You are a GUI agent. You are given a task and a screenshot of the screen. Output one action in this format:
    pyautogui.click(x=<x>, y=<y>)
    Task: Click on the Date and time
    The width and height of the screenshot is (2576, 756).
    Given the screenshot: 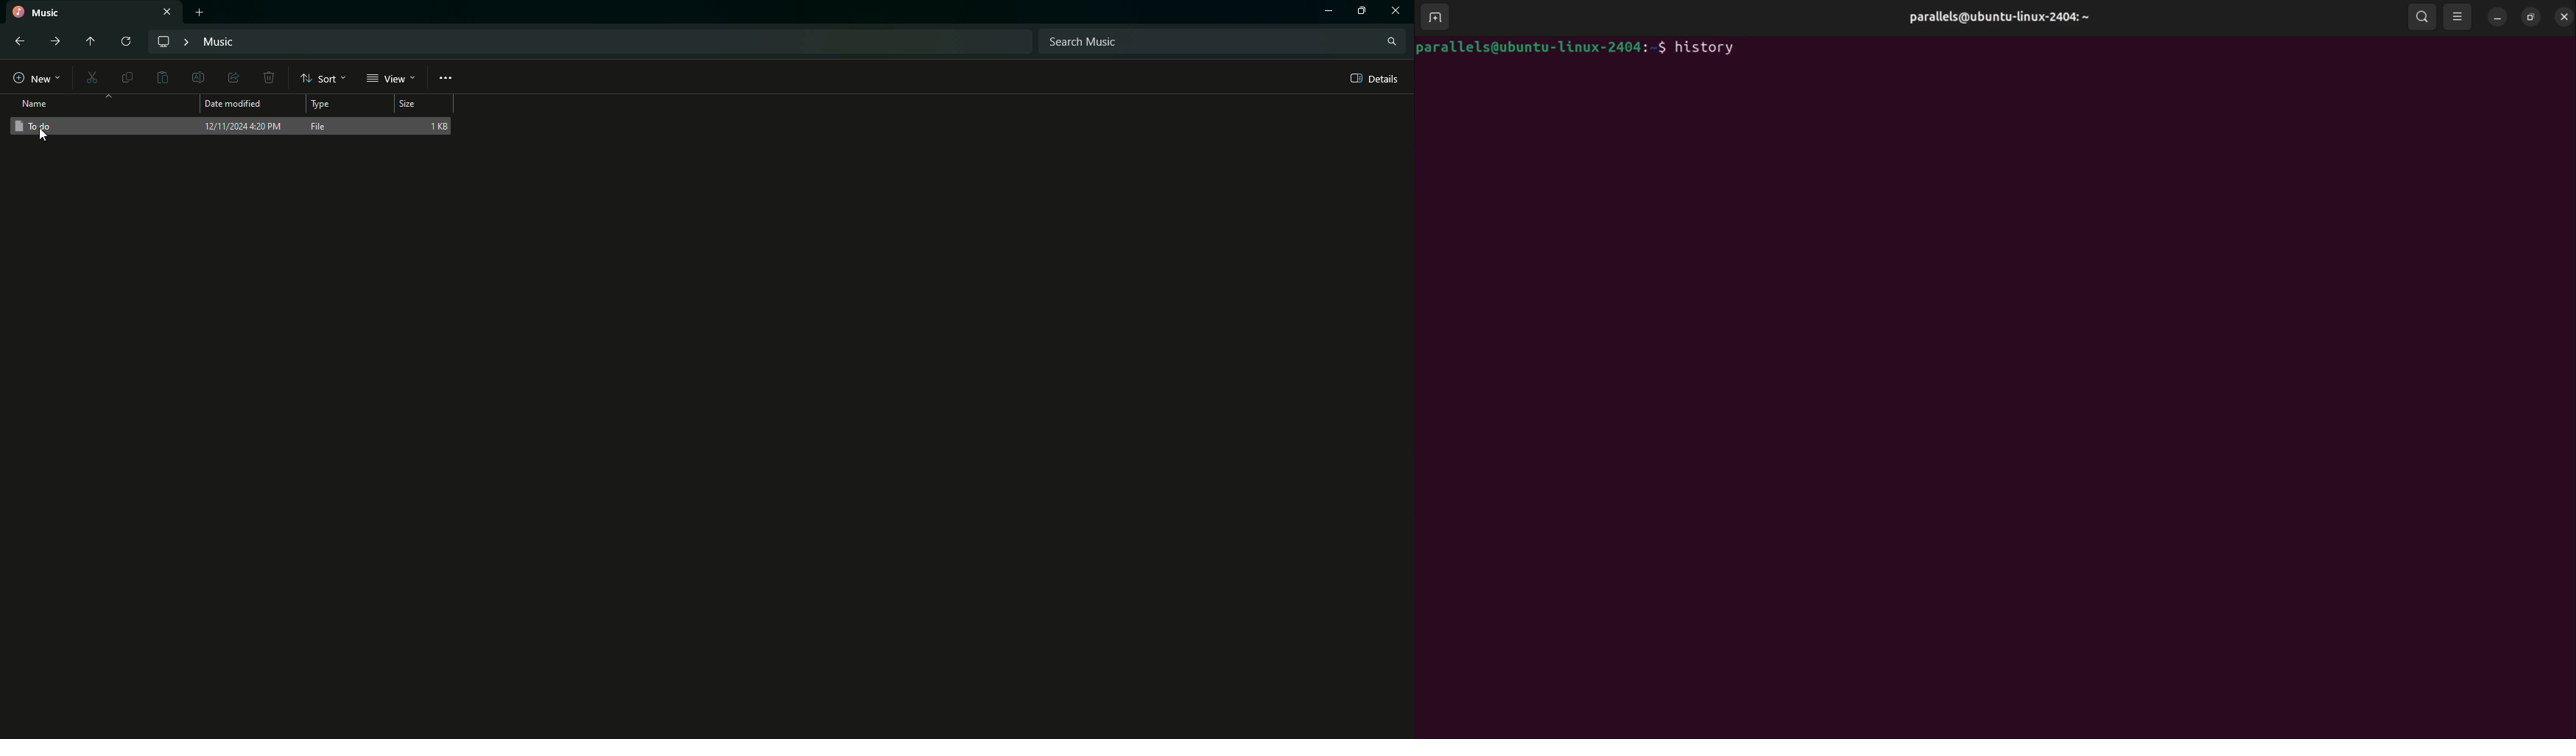 What is the action you would take?
    pyautogui.click(x=241, y=128)
    